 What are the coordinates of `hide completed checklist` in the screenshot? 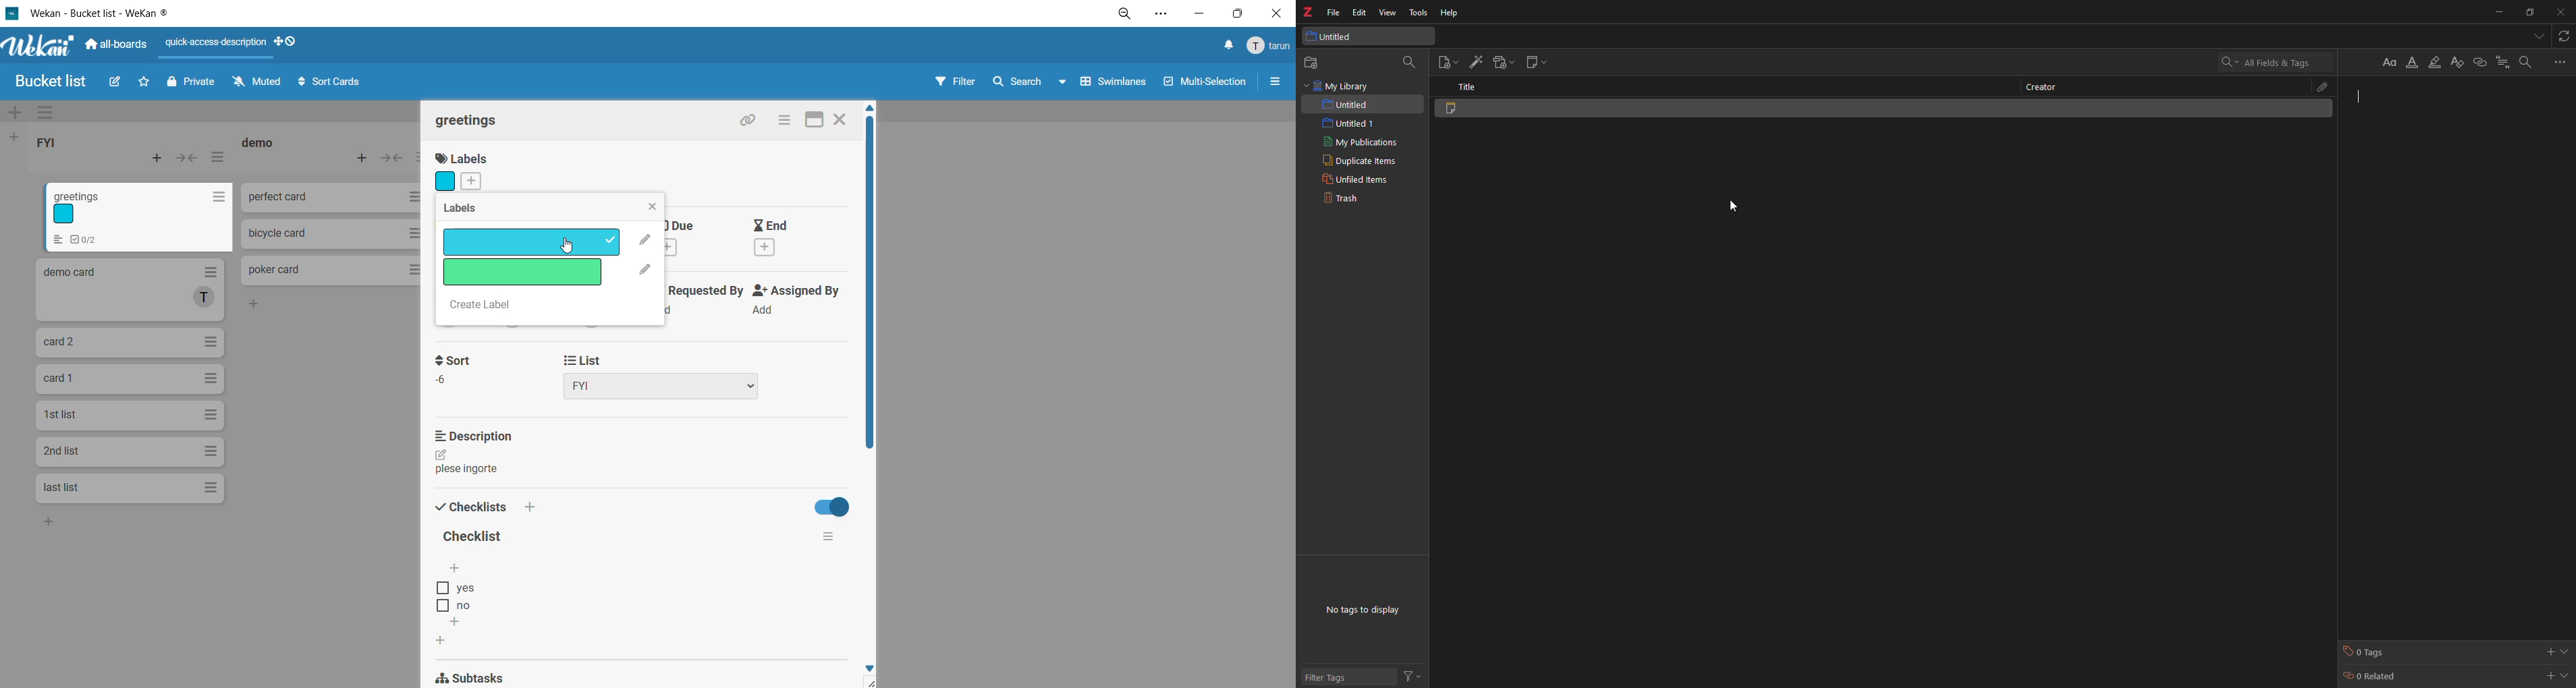 It's located at (832, 506).